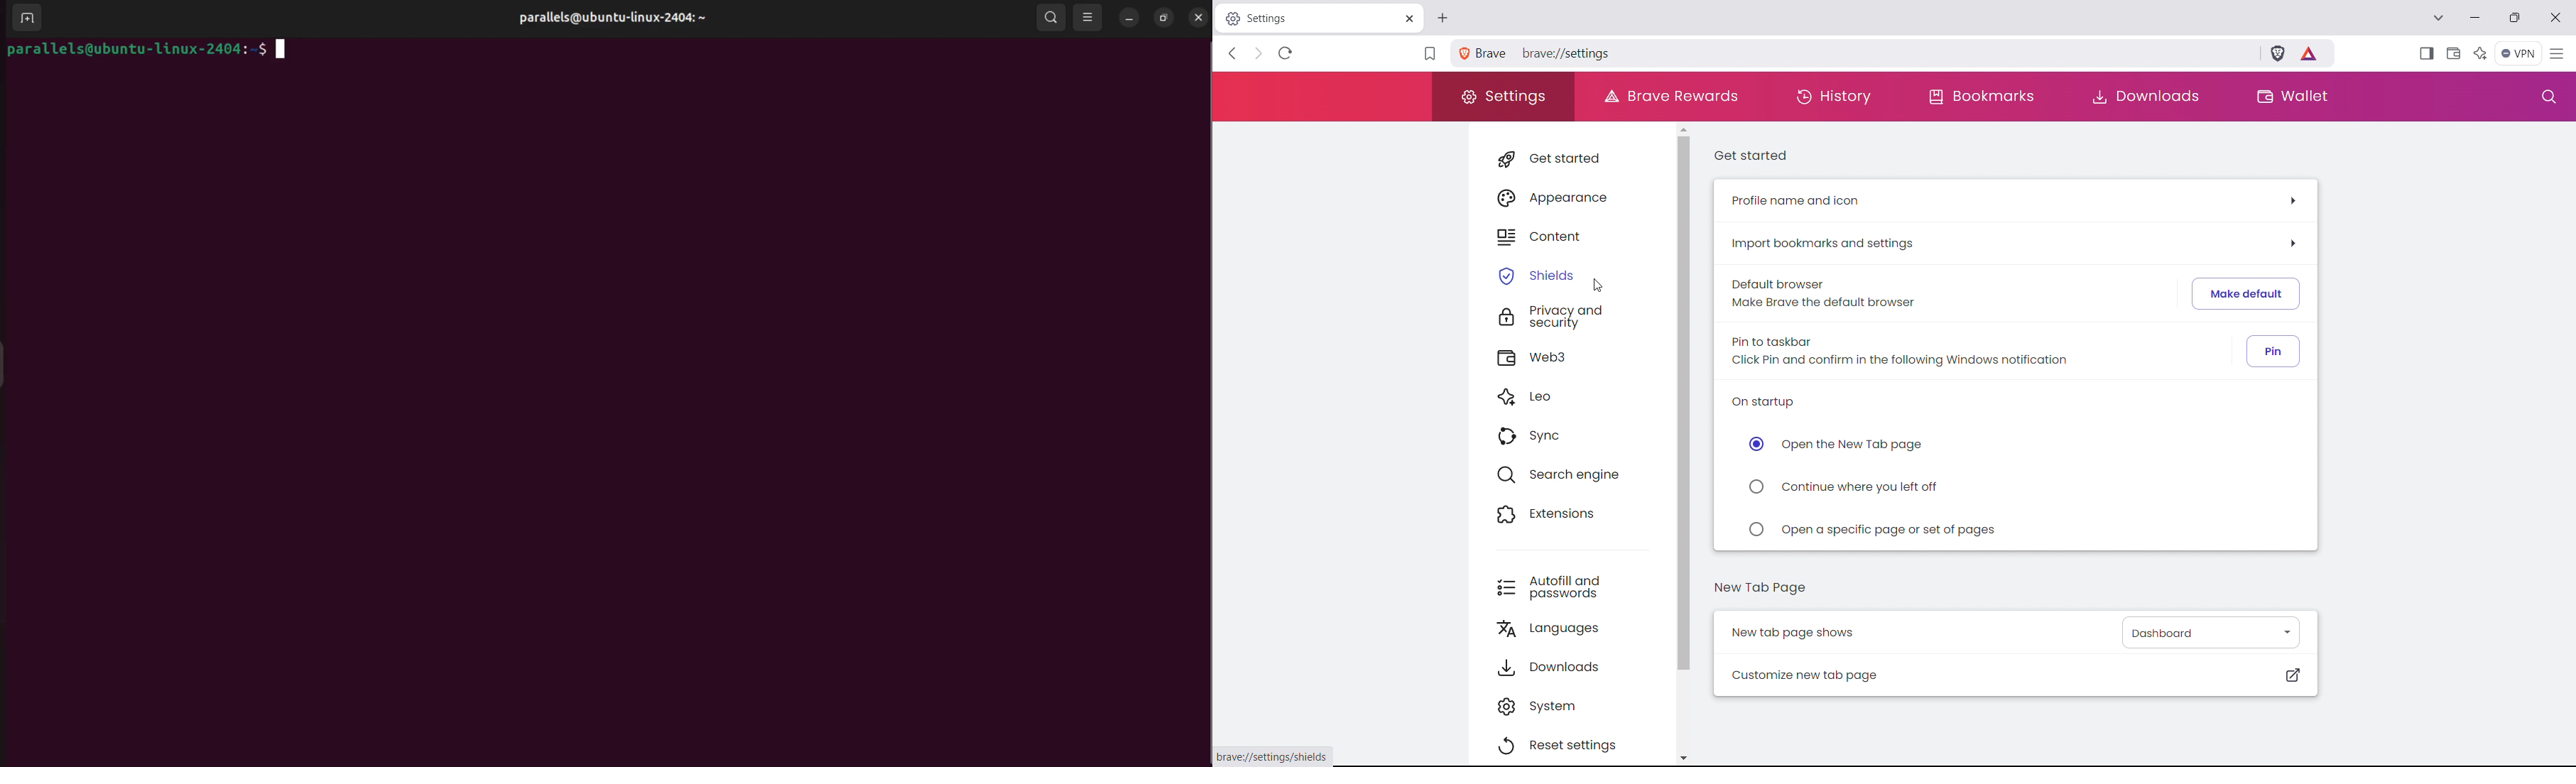 The width and height of the screenshot is (2576, 784). What do you see at coordinates (1683, 404) in the screenshot?
I see `scrollbar` at bounding box center [1683, 404].